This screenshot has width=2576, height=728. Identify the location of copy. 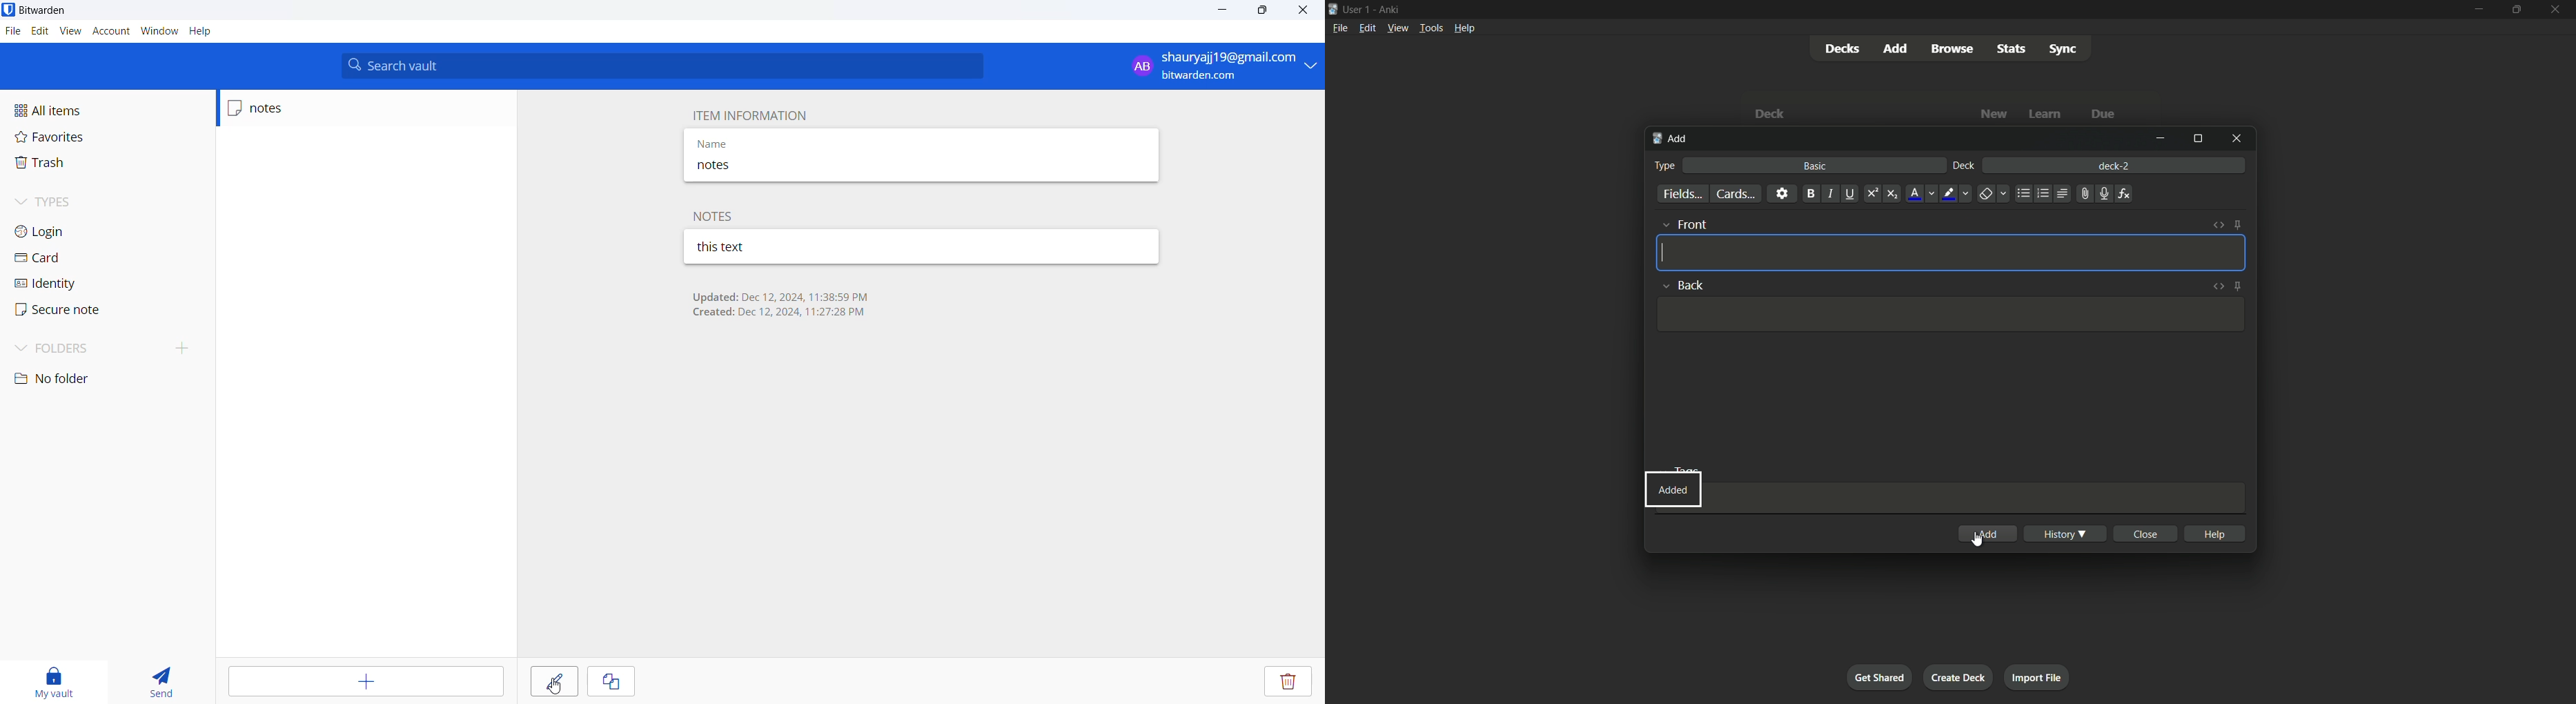
(611, 682).